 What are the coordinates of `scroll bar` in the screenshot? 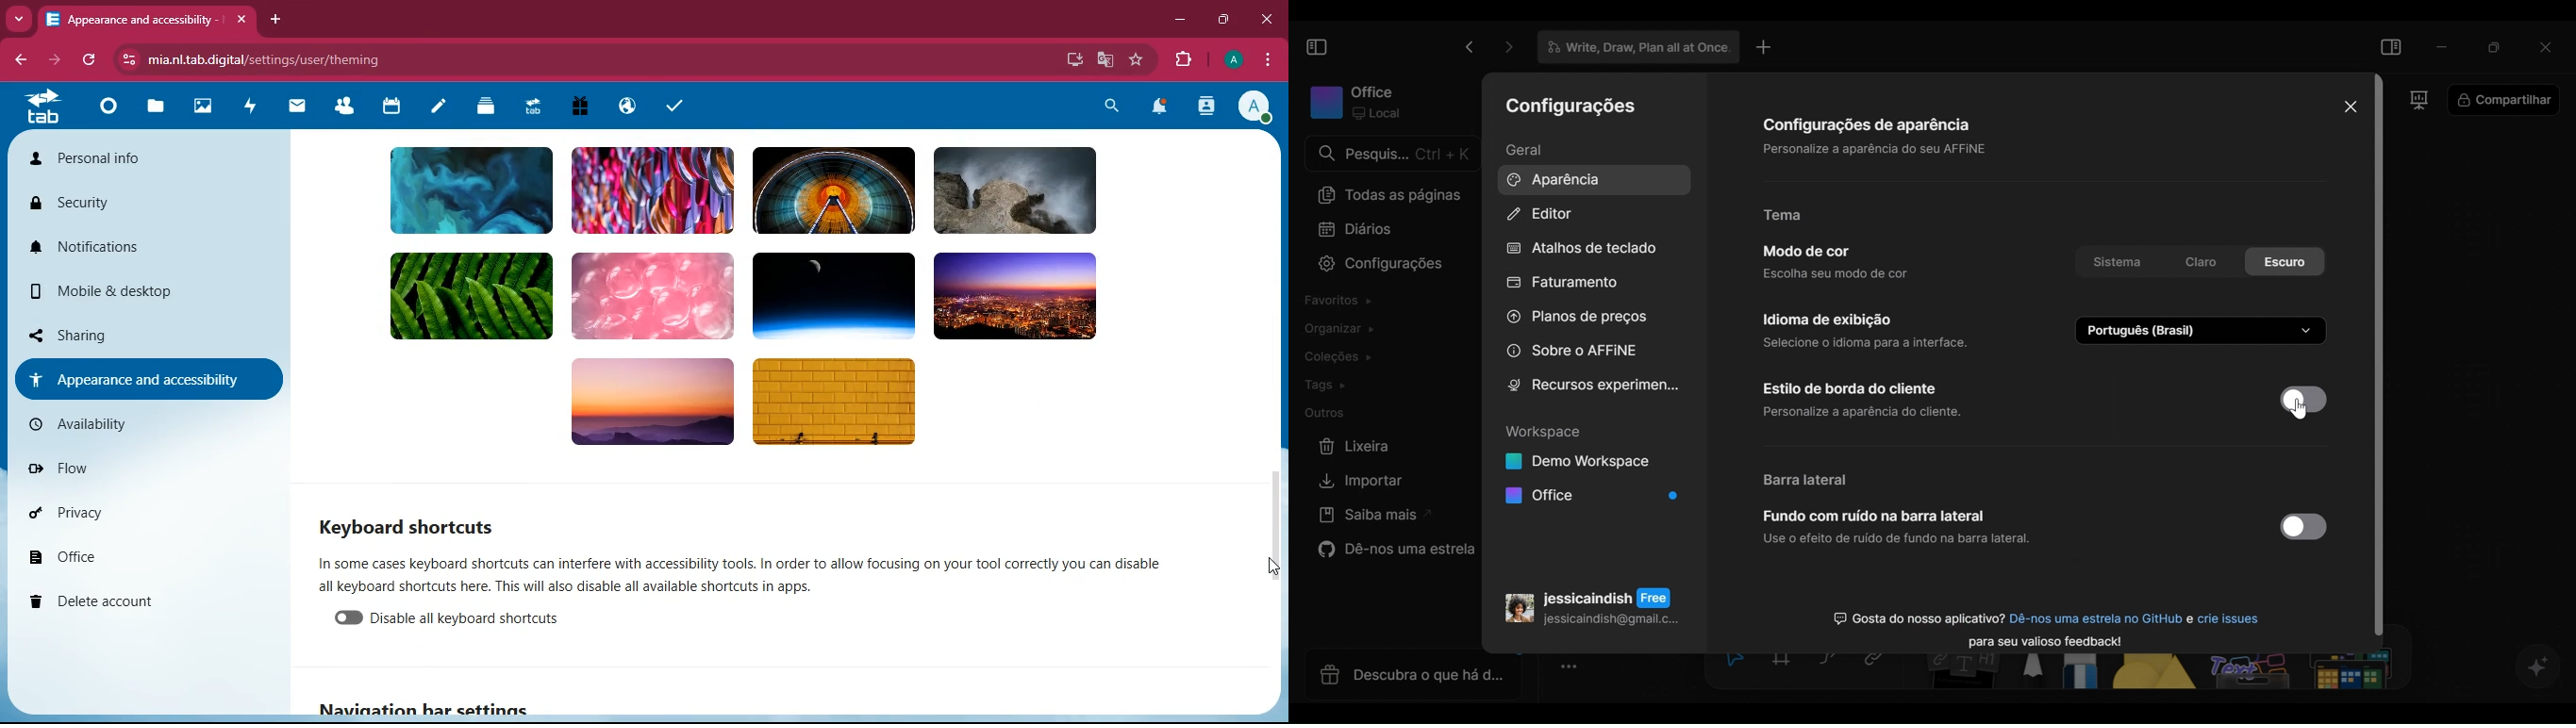 It's located at (1272, 529).